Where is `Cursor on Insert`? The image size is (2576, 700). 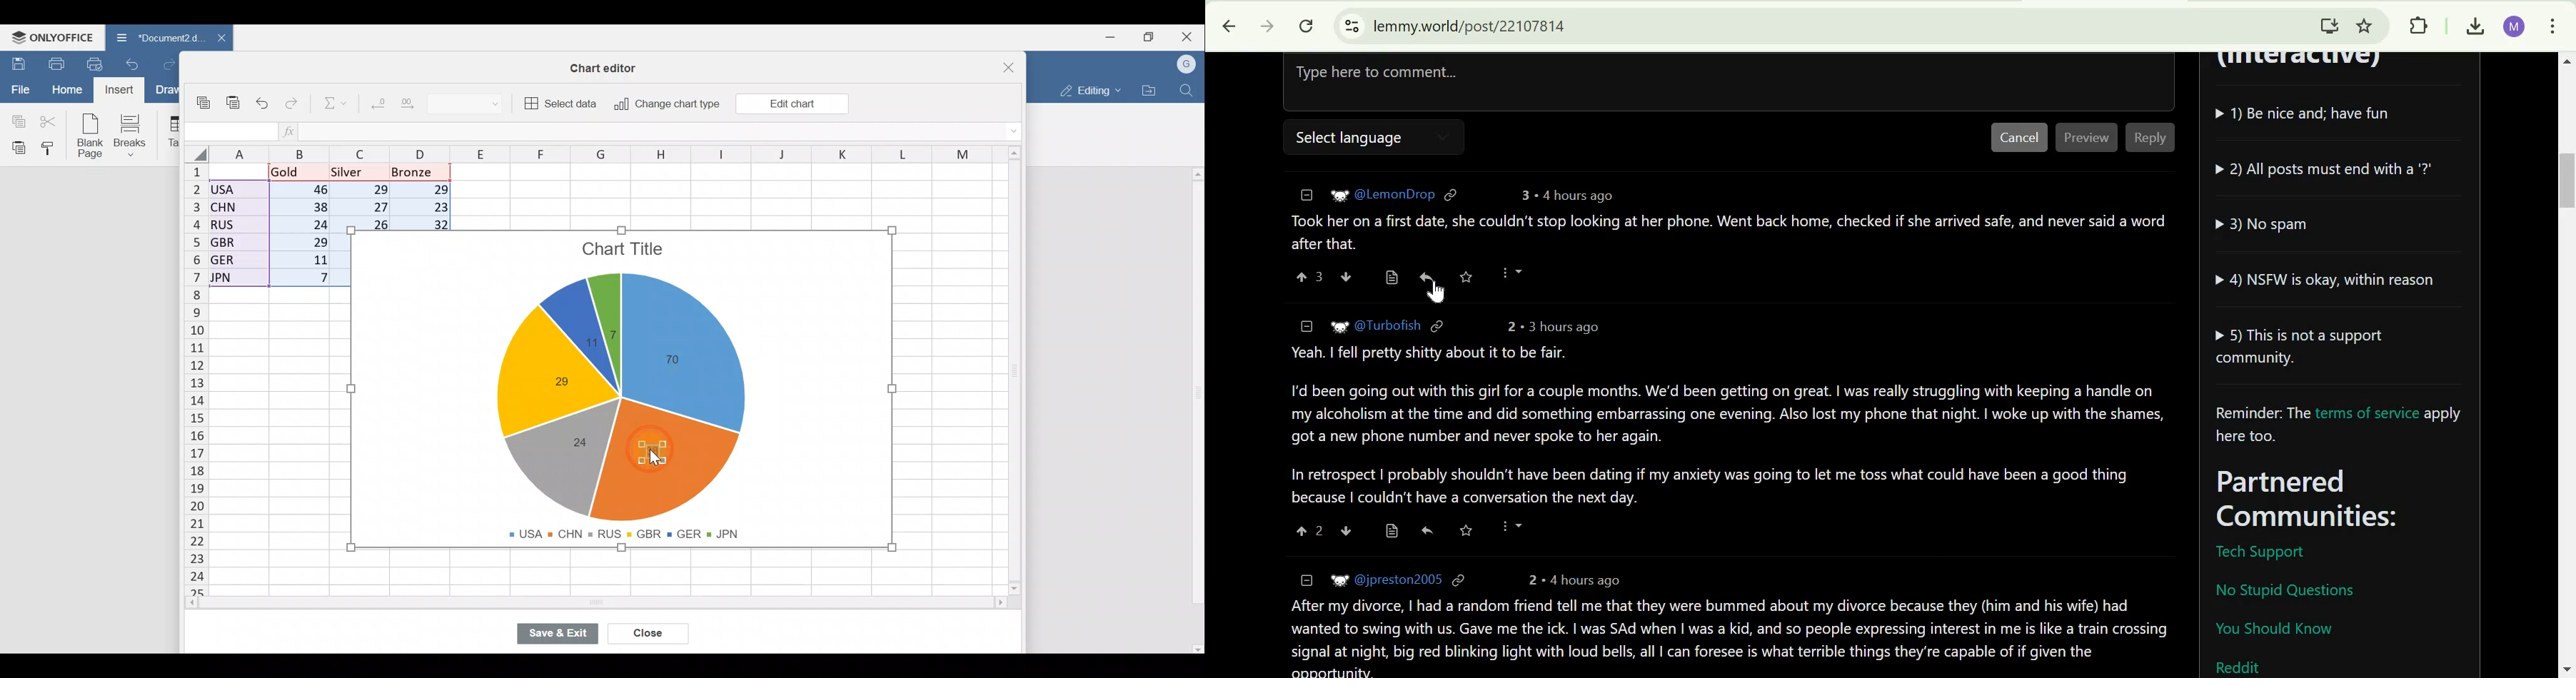
Cursor on Insert is located at coordinates (124, 90).